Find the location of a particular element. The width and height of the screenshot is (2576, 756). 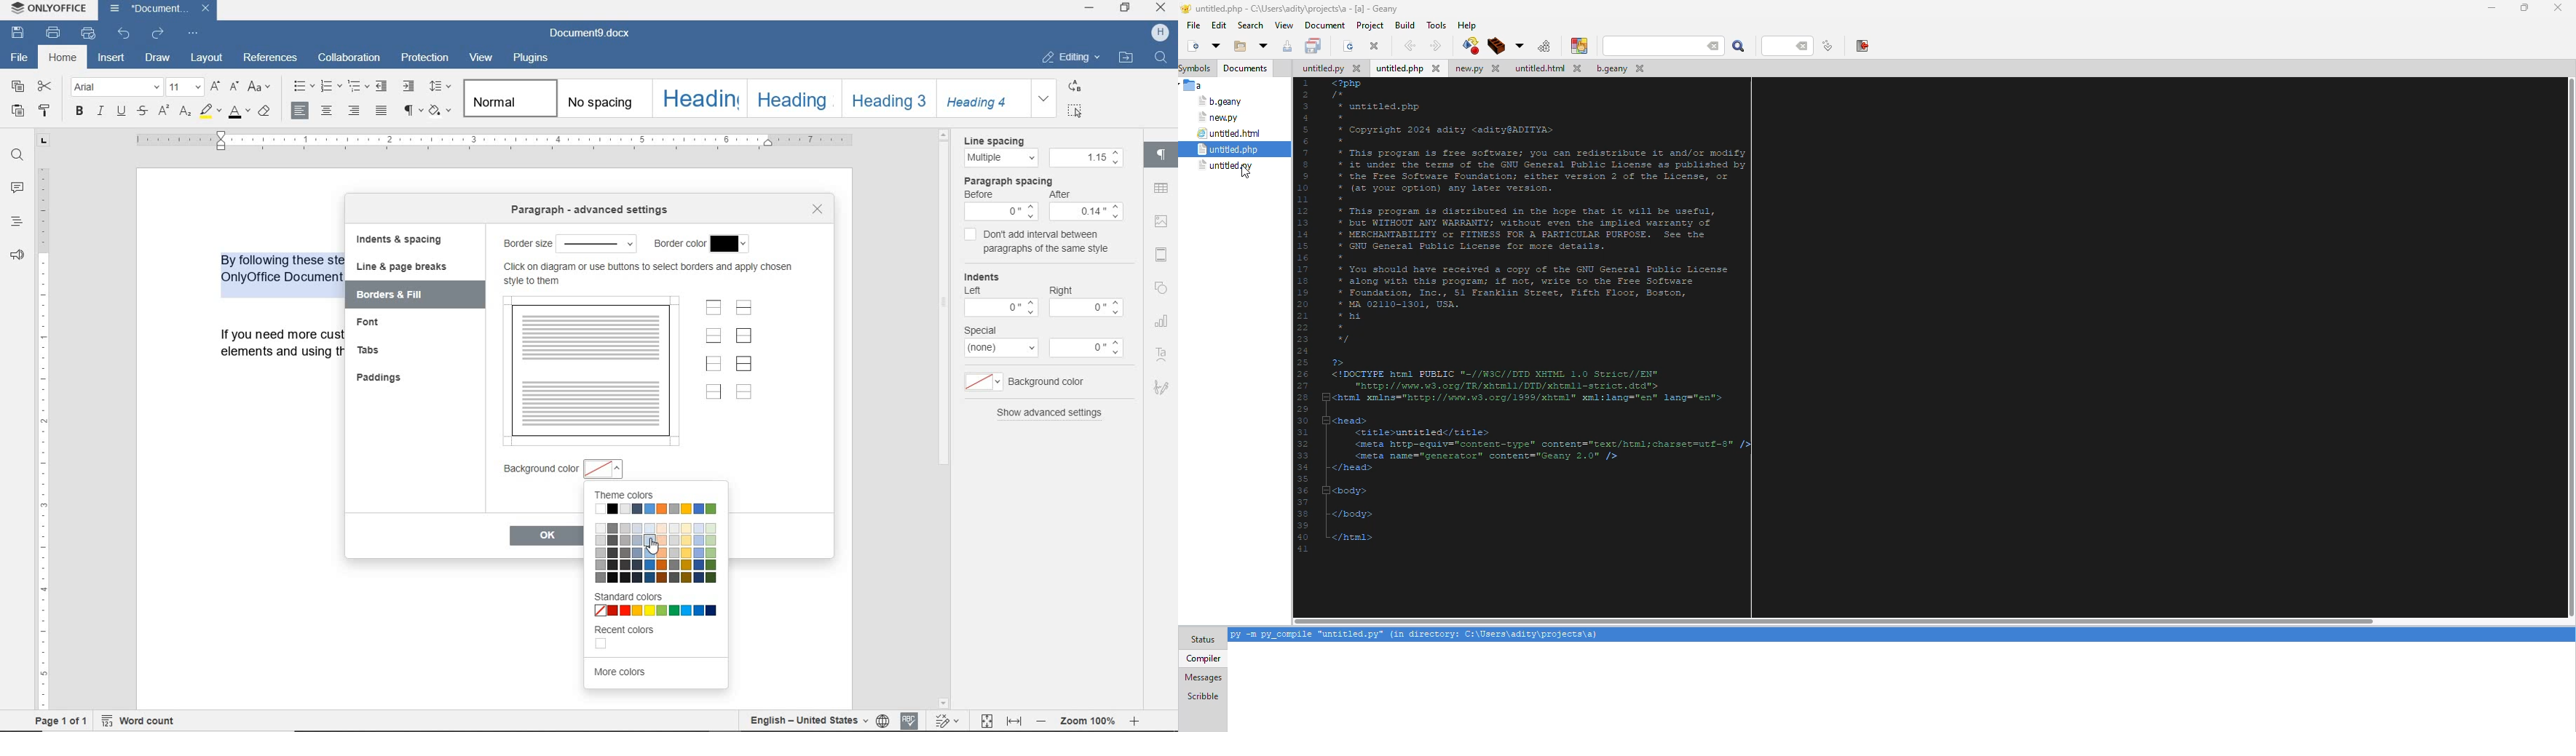

status is located at coordinates (1203, 640).